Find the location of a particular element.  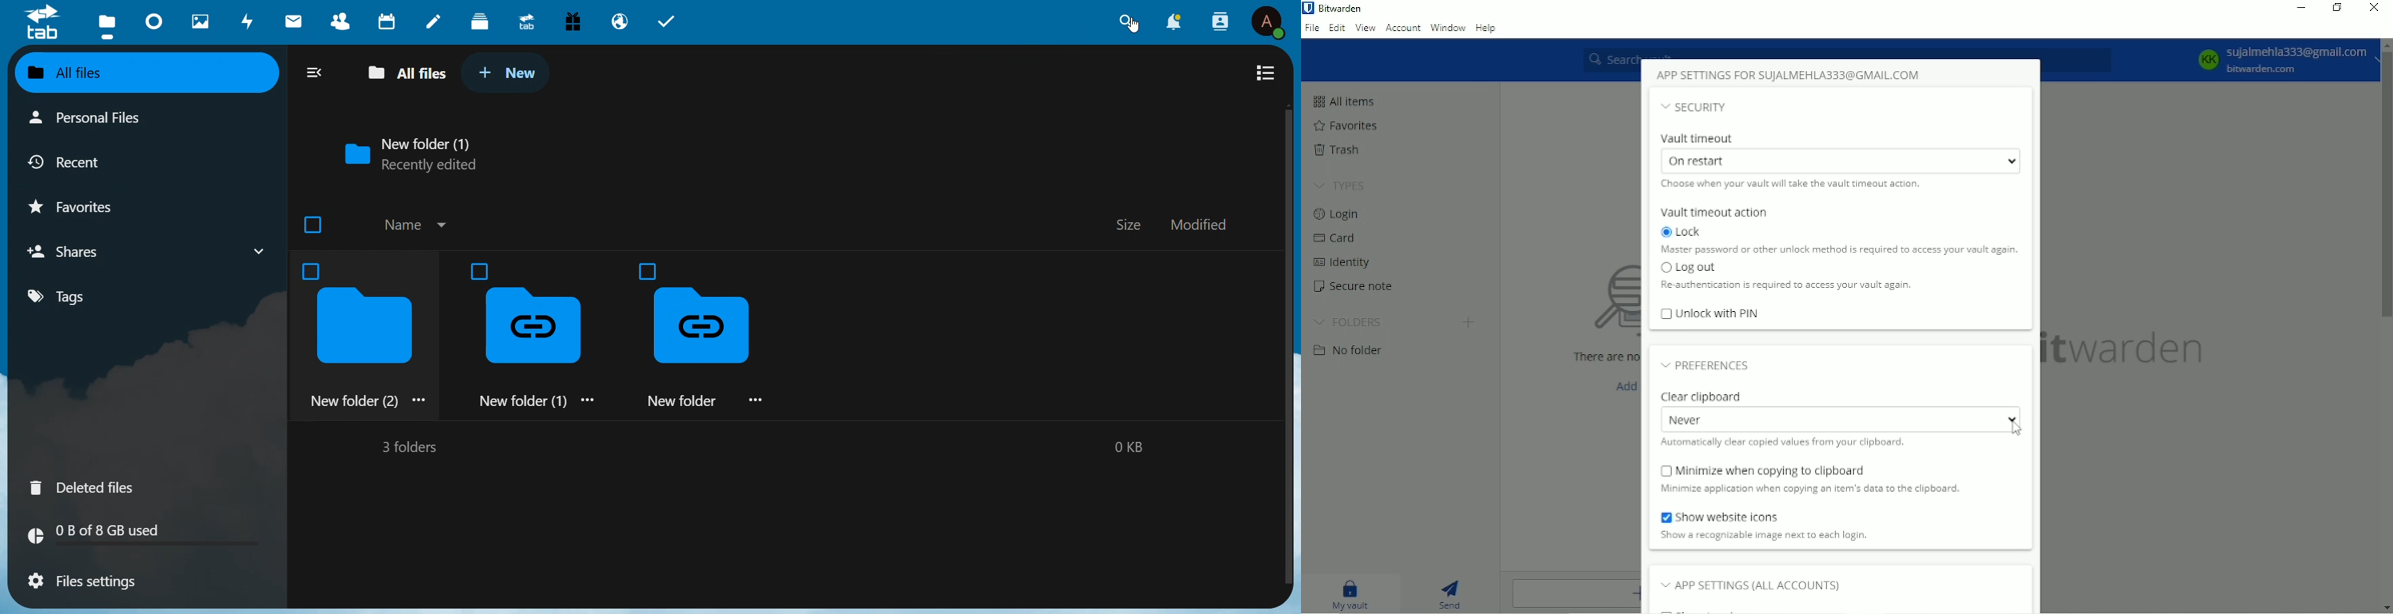

3 folder is located at coordinates (419, 447).